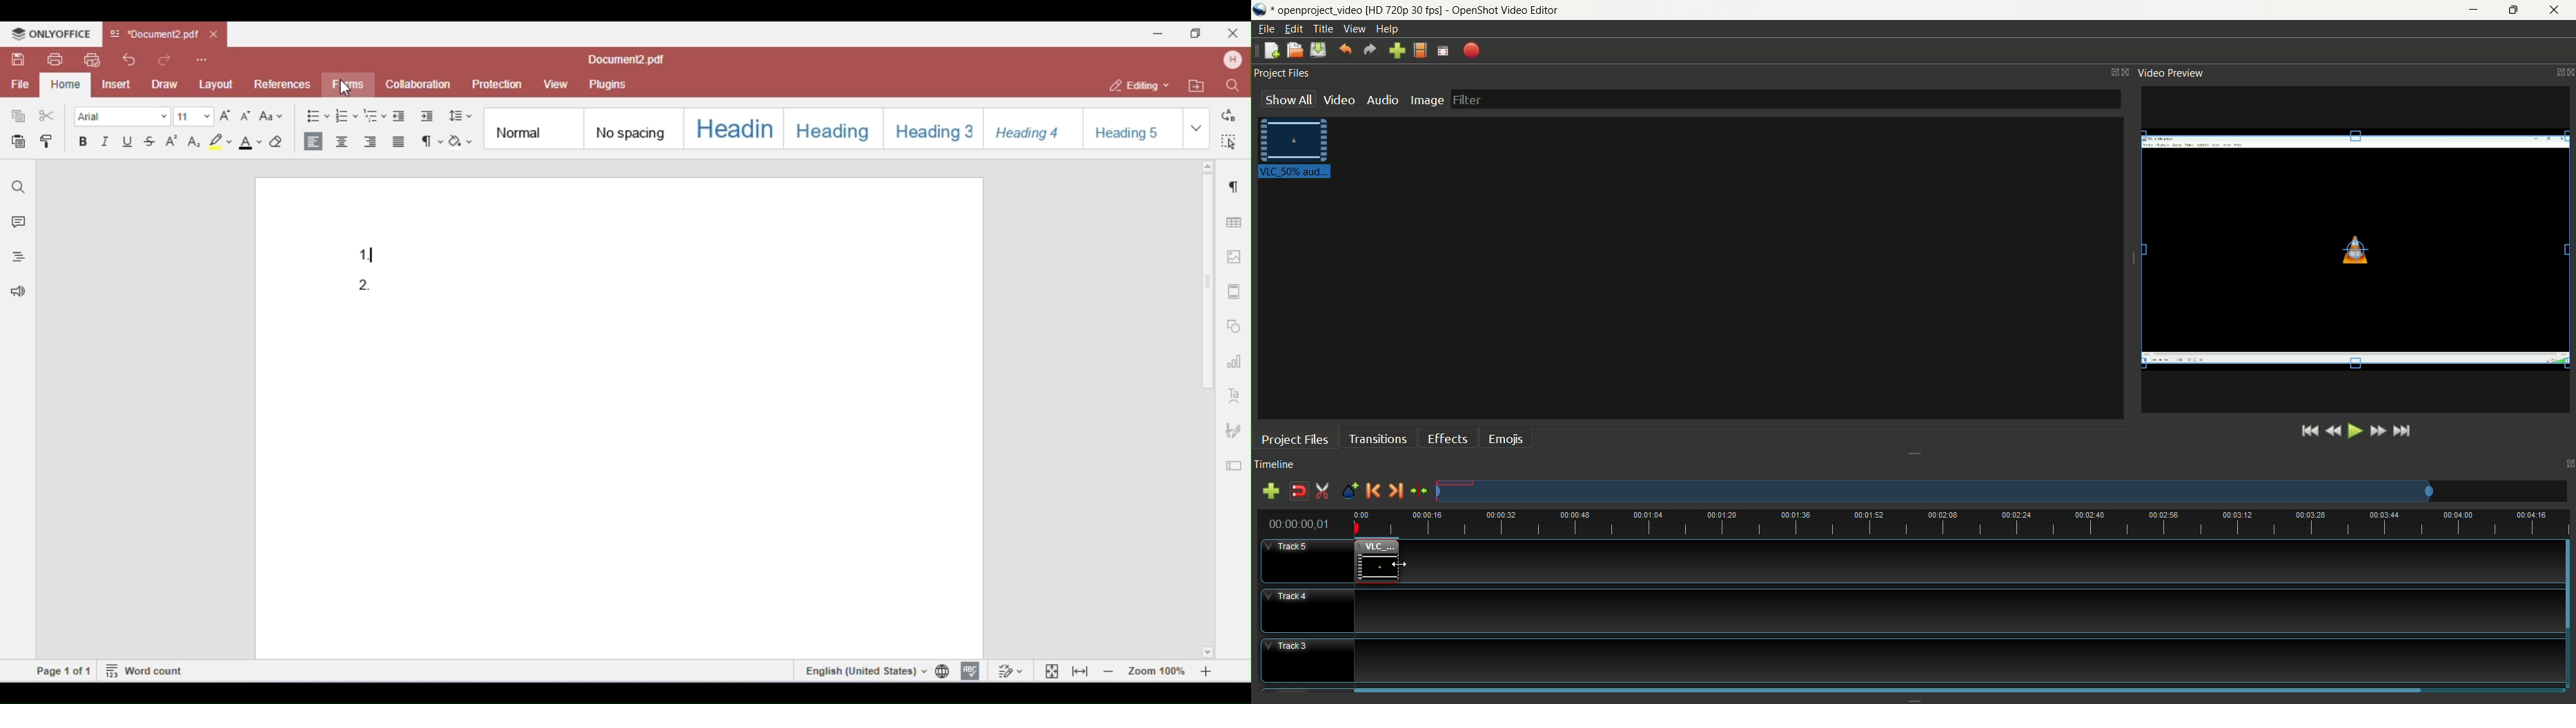 The width and height of the screenshot is (2576, 728). Describe the element at coordinates (193, 141) in the screenshot. I see `subscript` at that location.